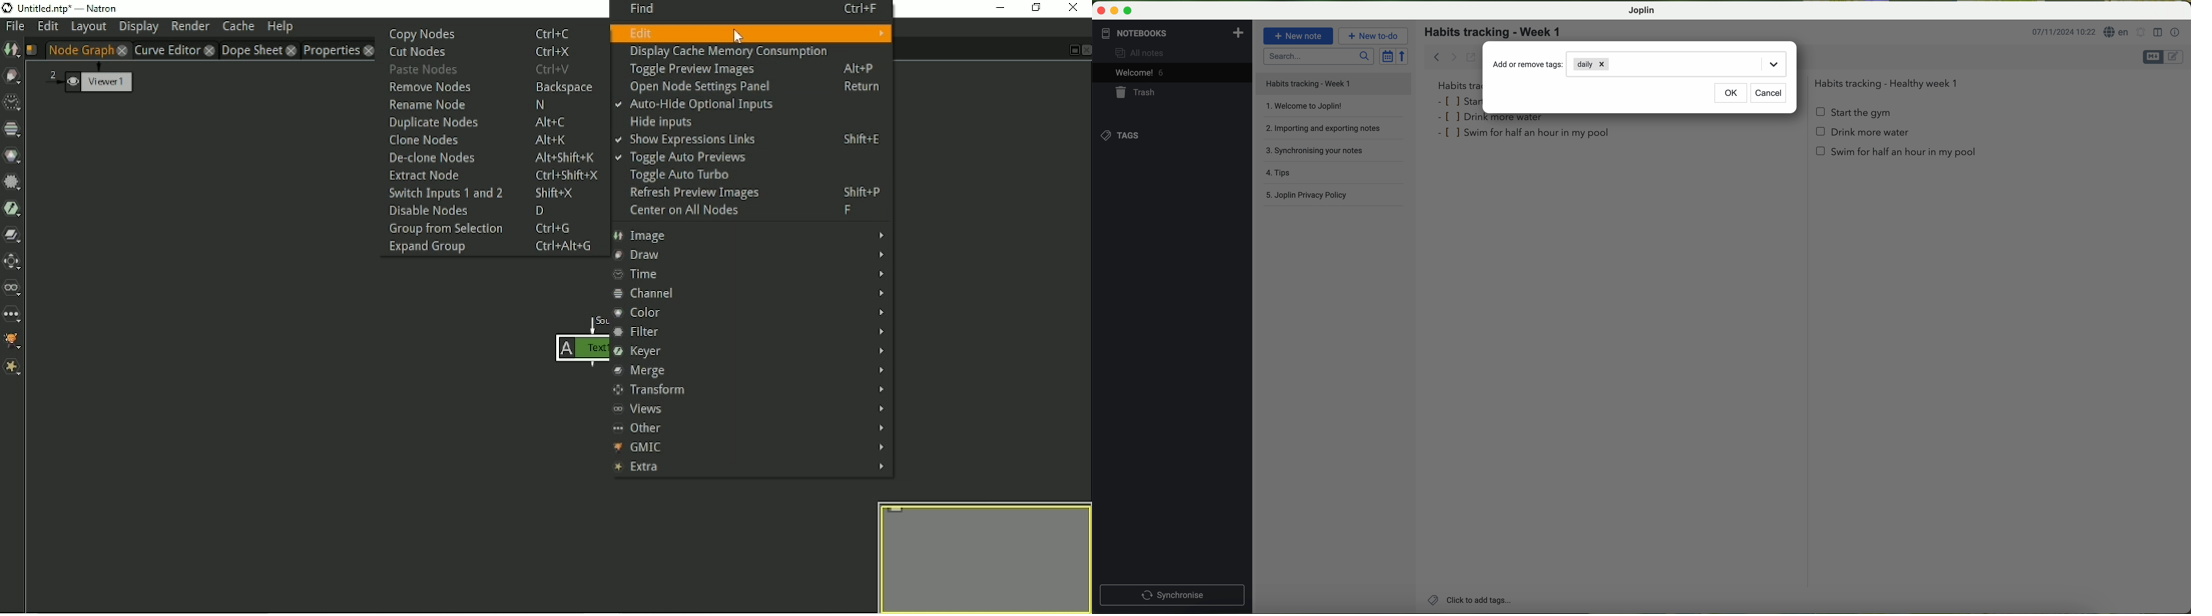  I want to click on synchronising your notes, so click(1337, 153).